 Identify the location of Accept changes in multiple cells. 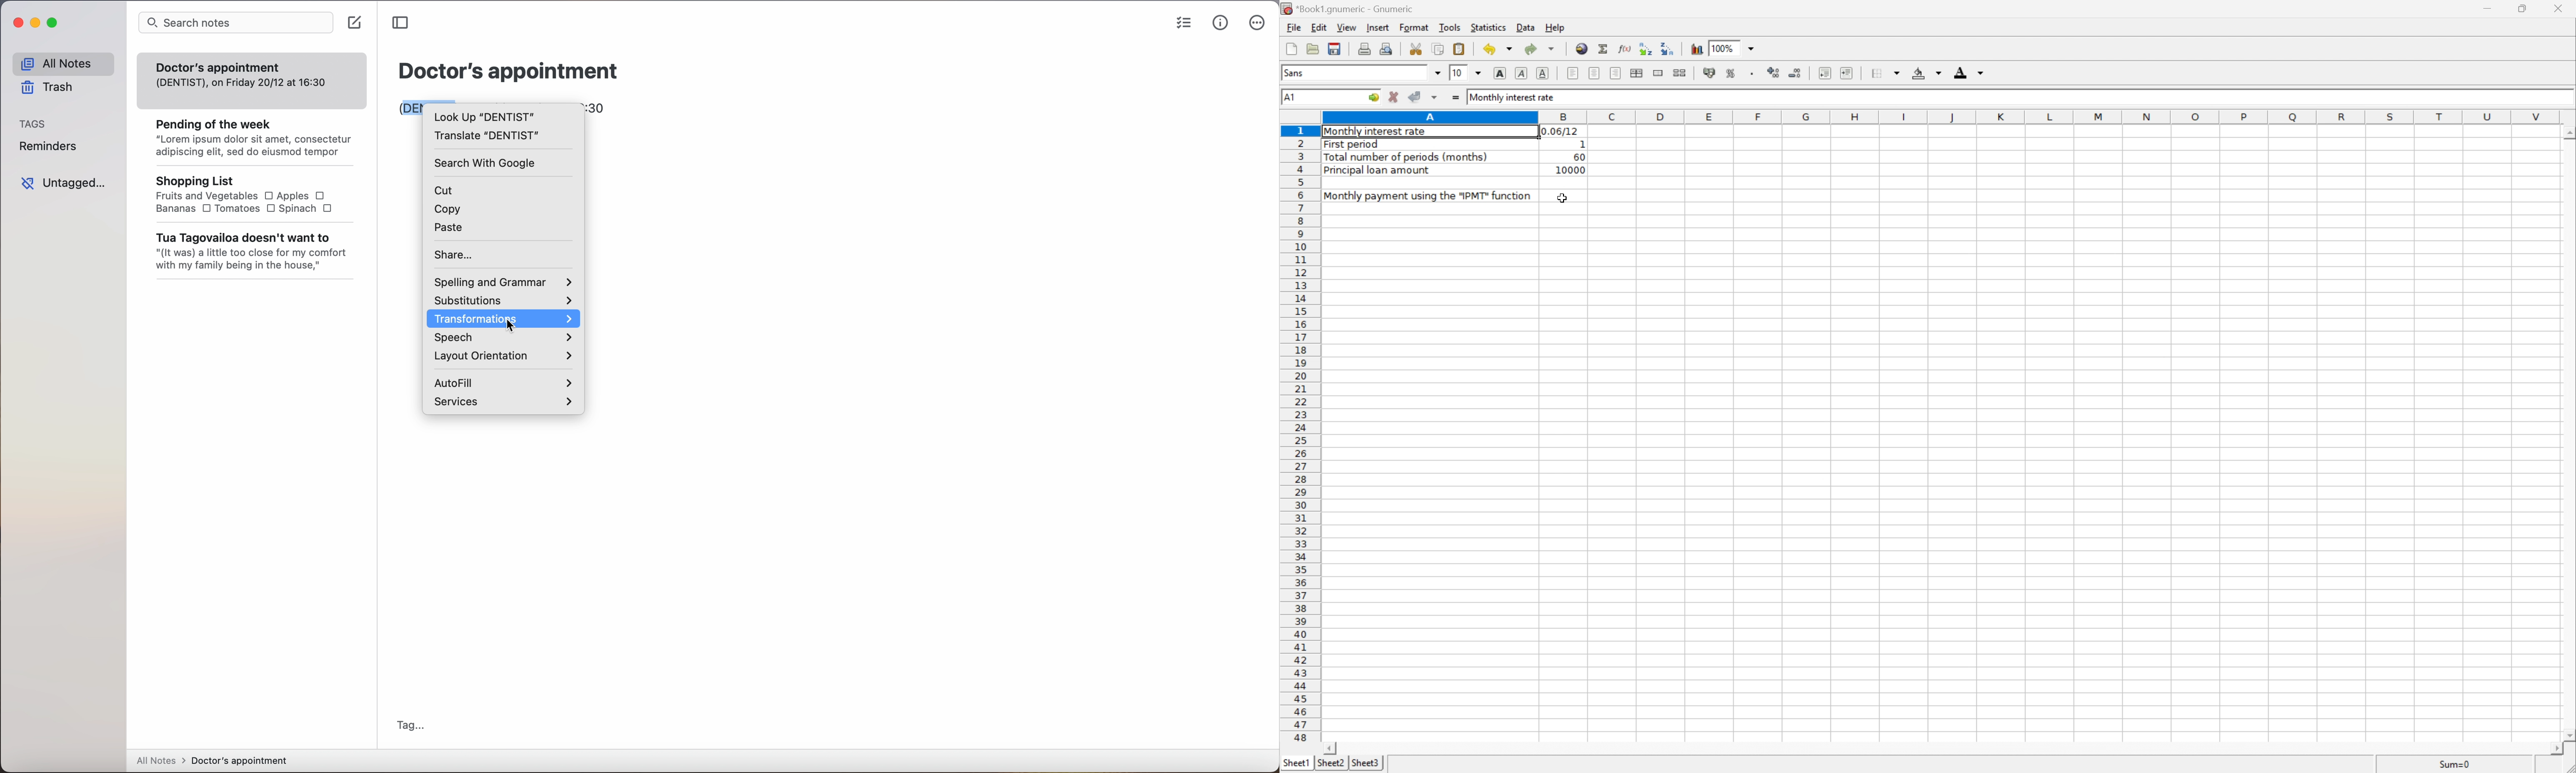
(1435, 98).